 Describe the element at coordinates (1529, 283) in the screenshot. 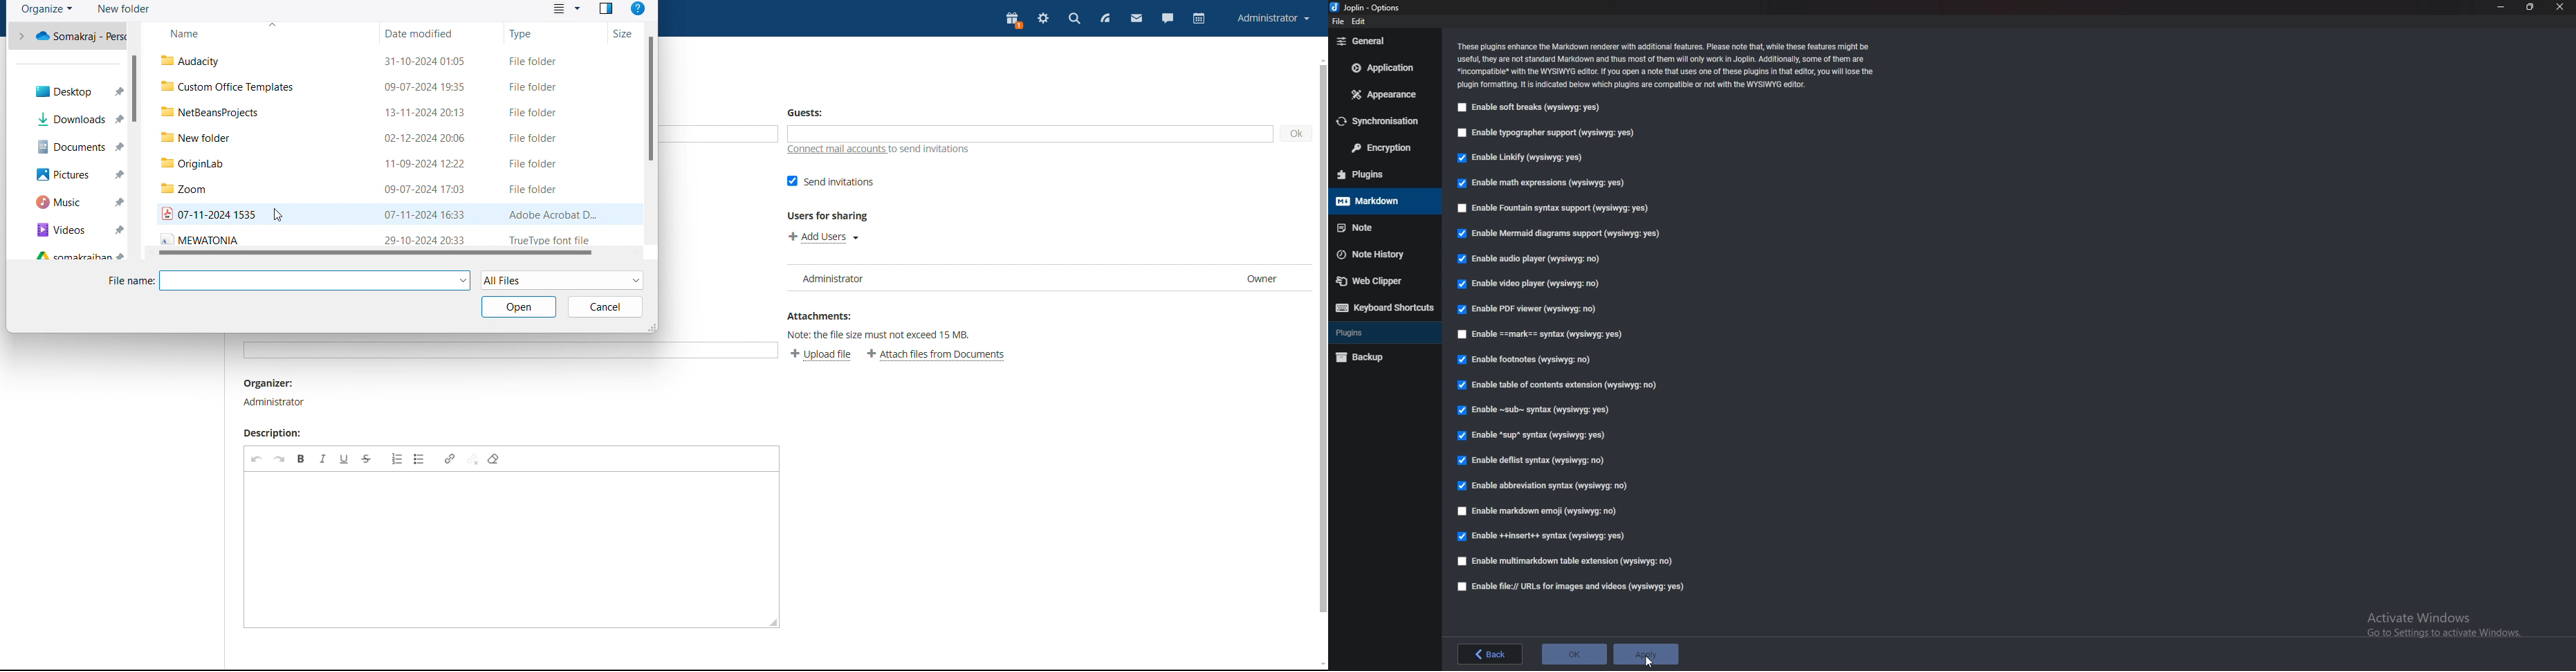

I see `Enable video player` at that location.